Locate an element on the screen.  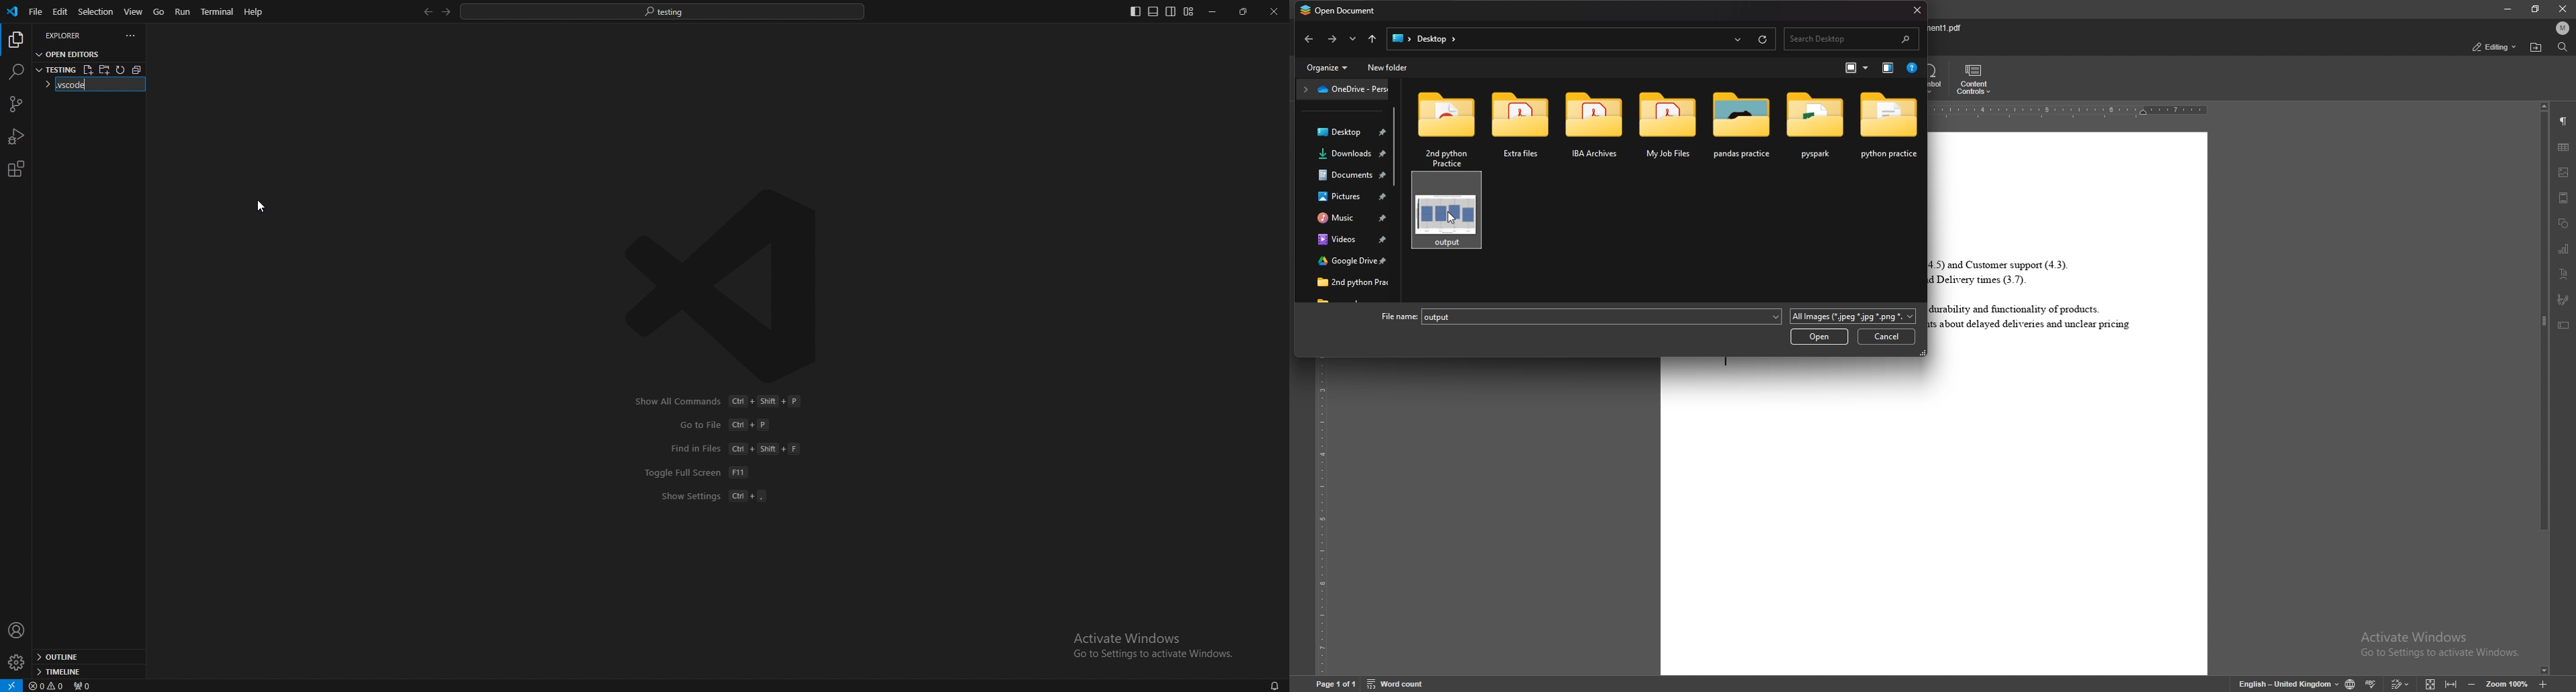
help is located at coordinates (1912, 68).